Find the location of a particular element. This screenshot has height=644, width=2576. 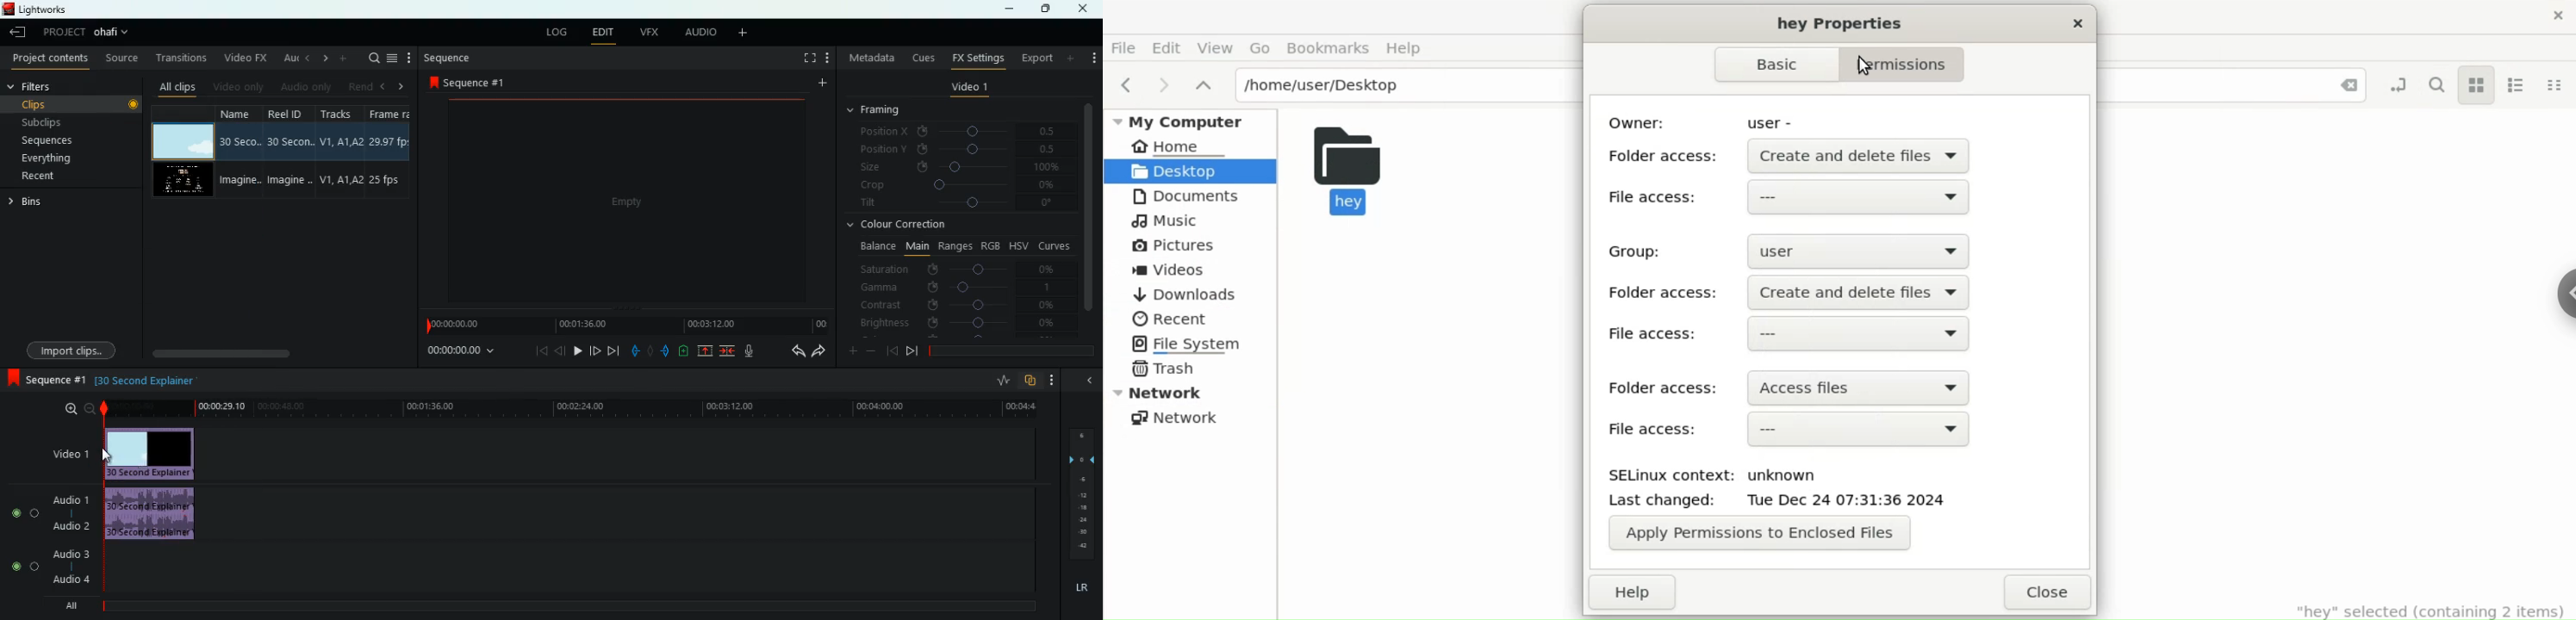

forward is located at coordinates (819, 352).